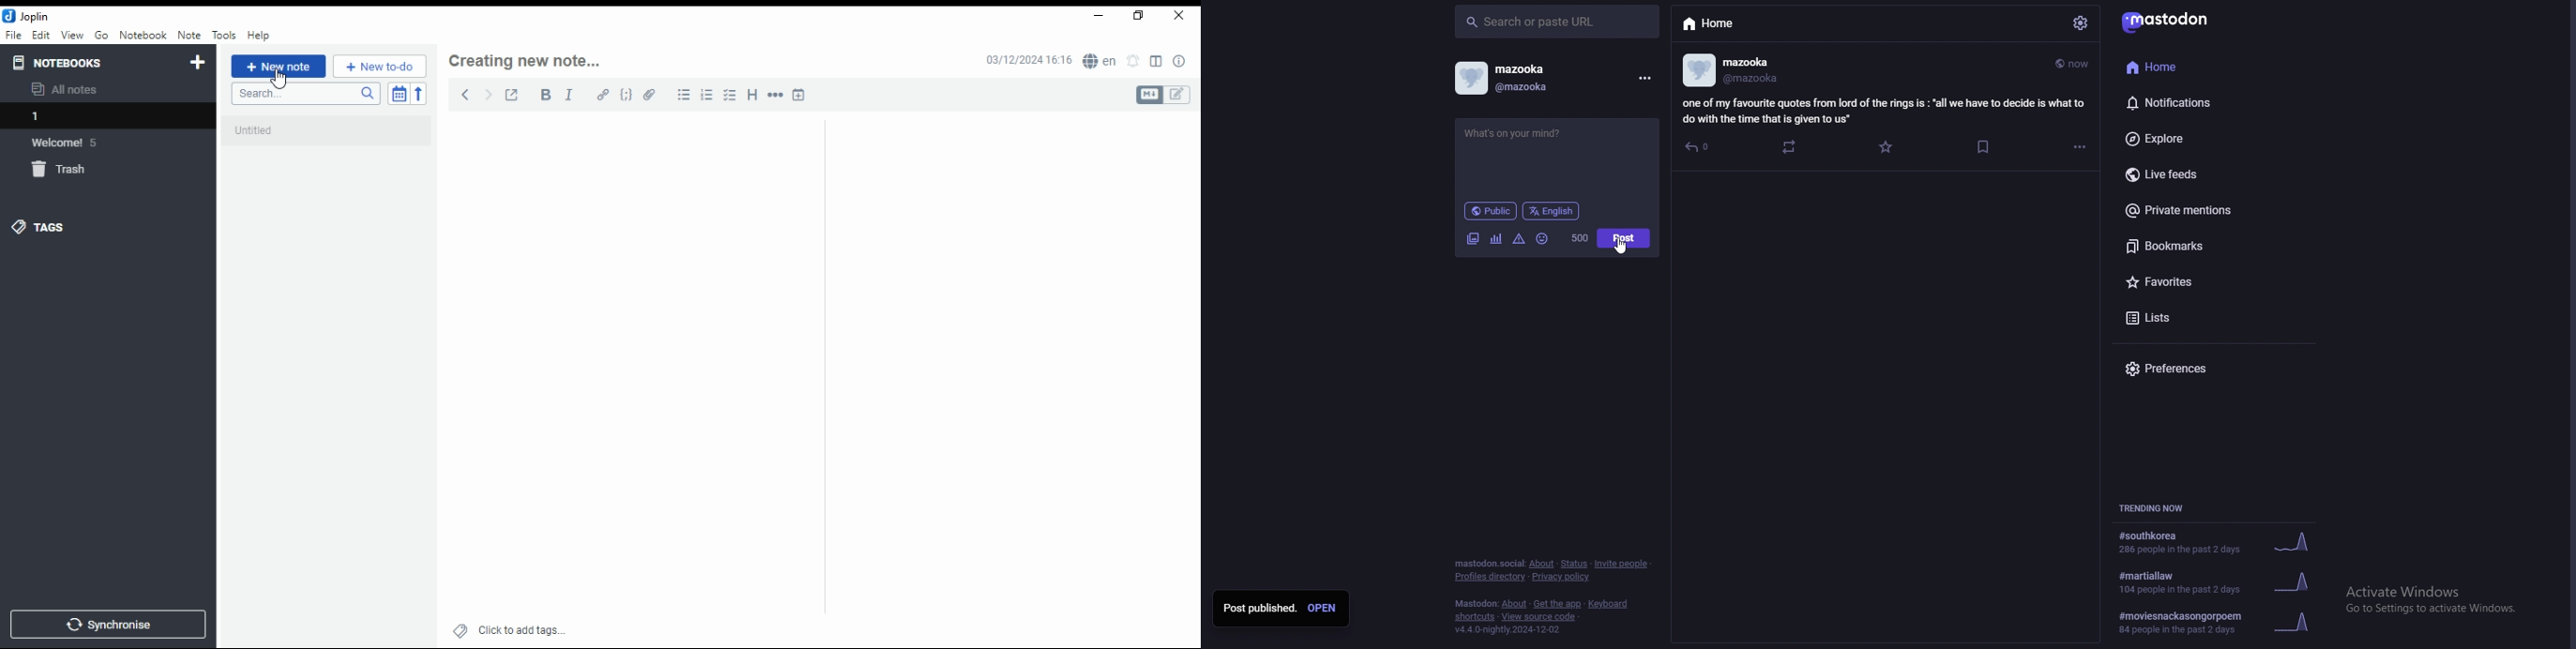  Describe the element at coordinates (1574, 564) in the screenshot. I see `status` at that location.